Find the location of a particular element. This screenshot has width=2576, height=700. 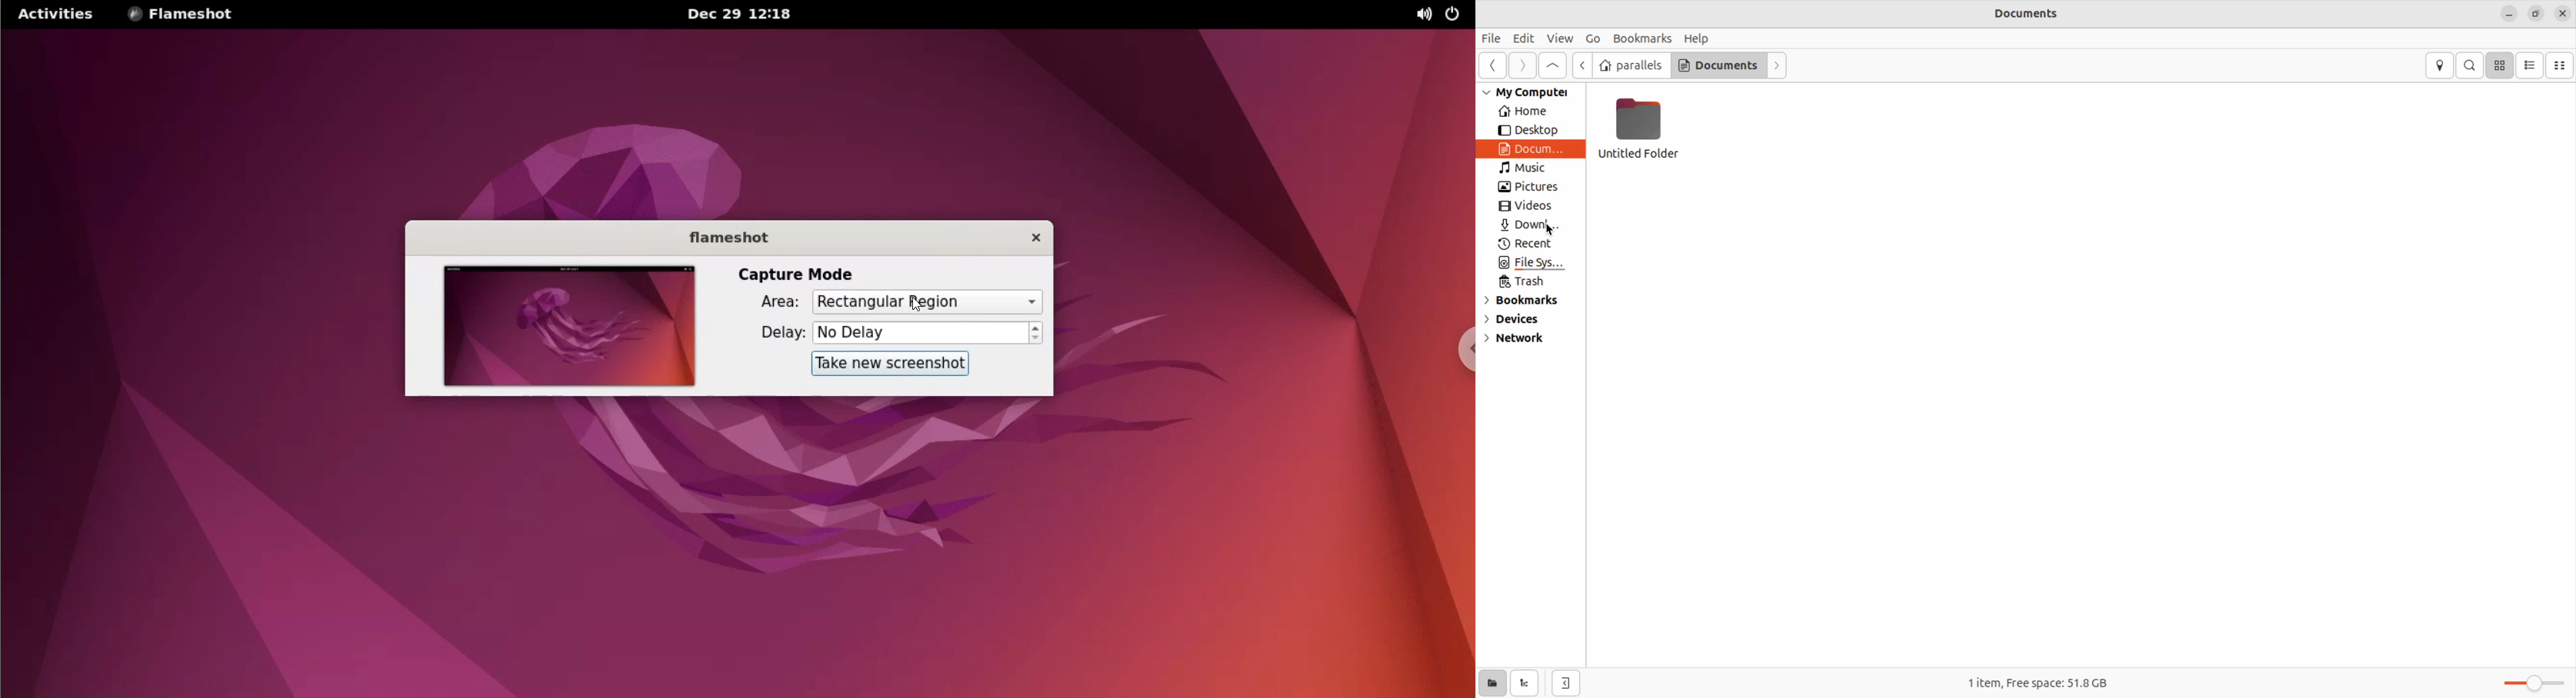

trash is located at coordinates (1524, 283).